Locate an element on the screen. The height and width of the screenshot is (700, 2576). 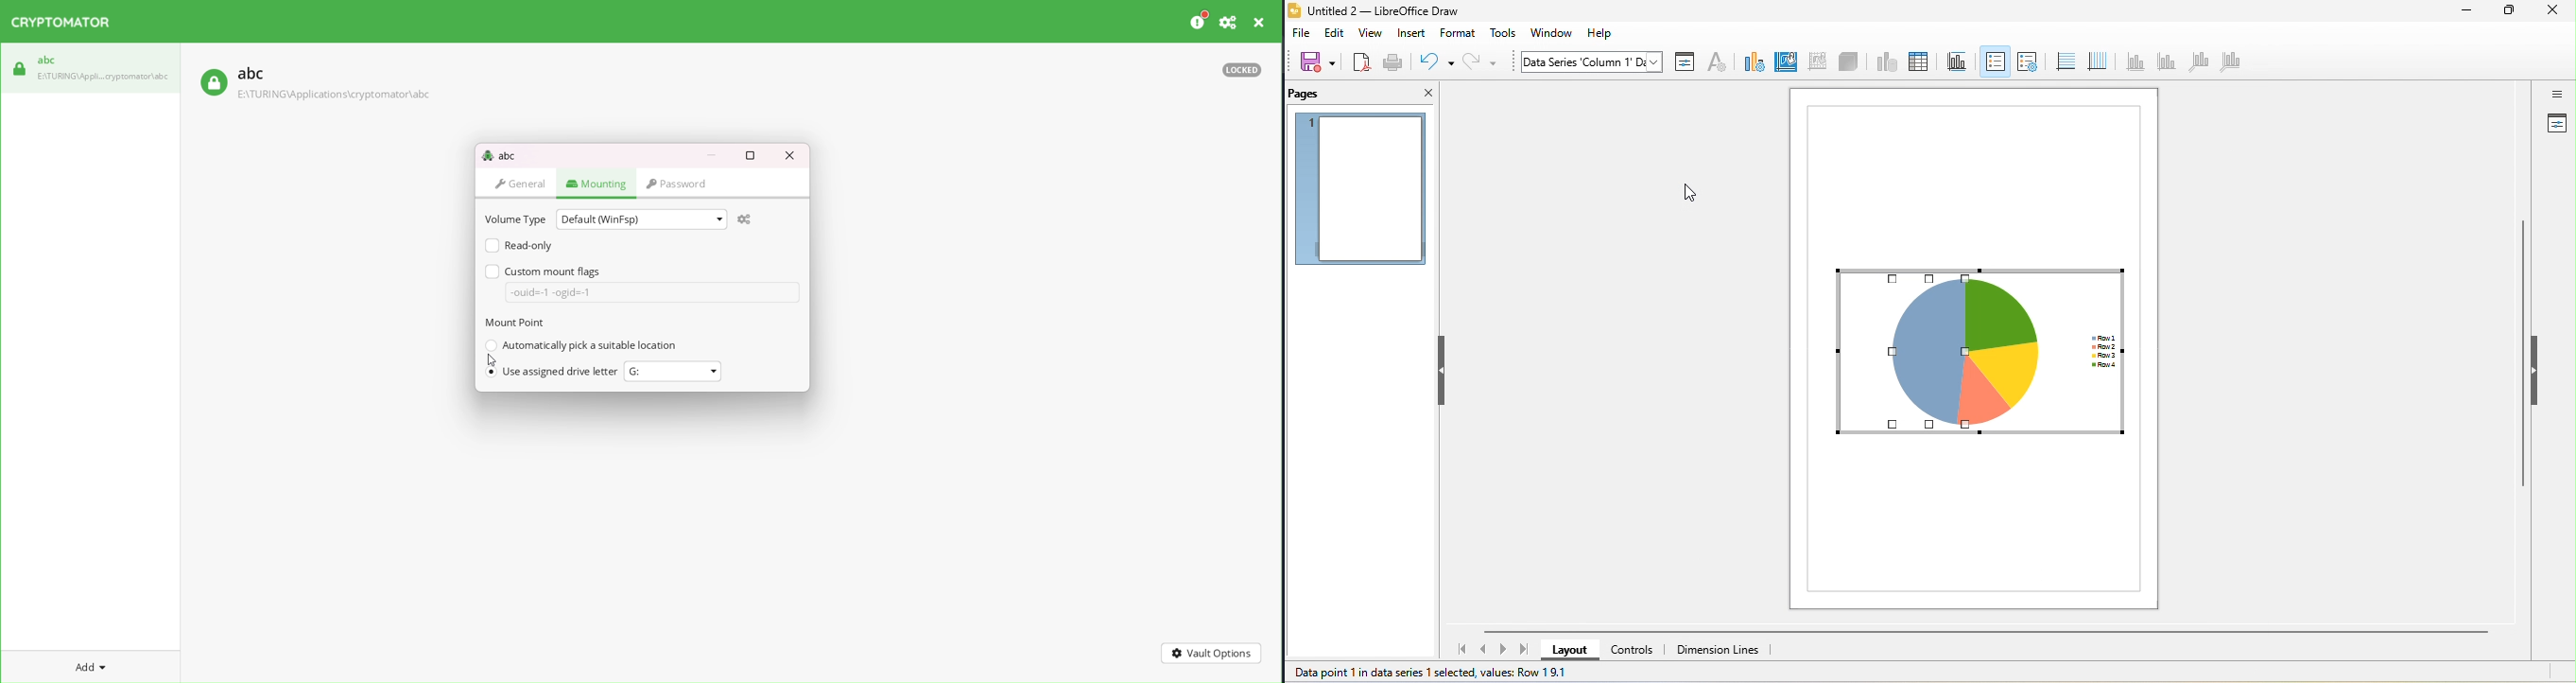
close is located at coordinates (1425, 94).